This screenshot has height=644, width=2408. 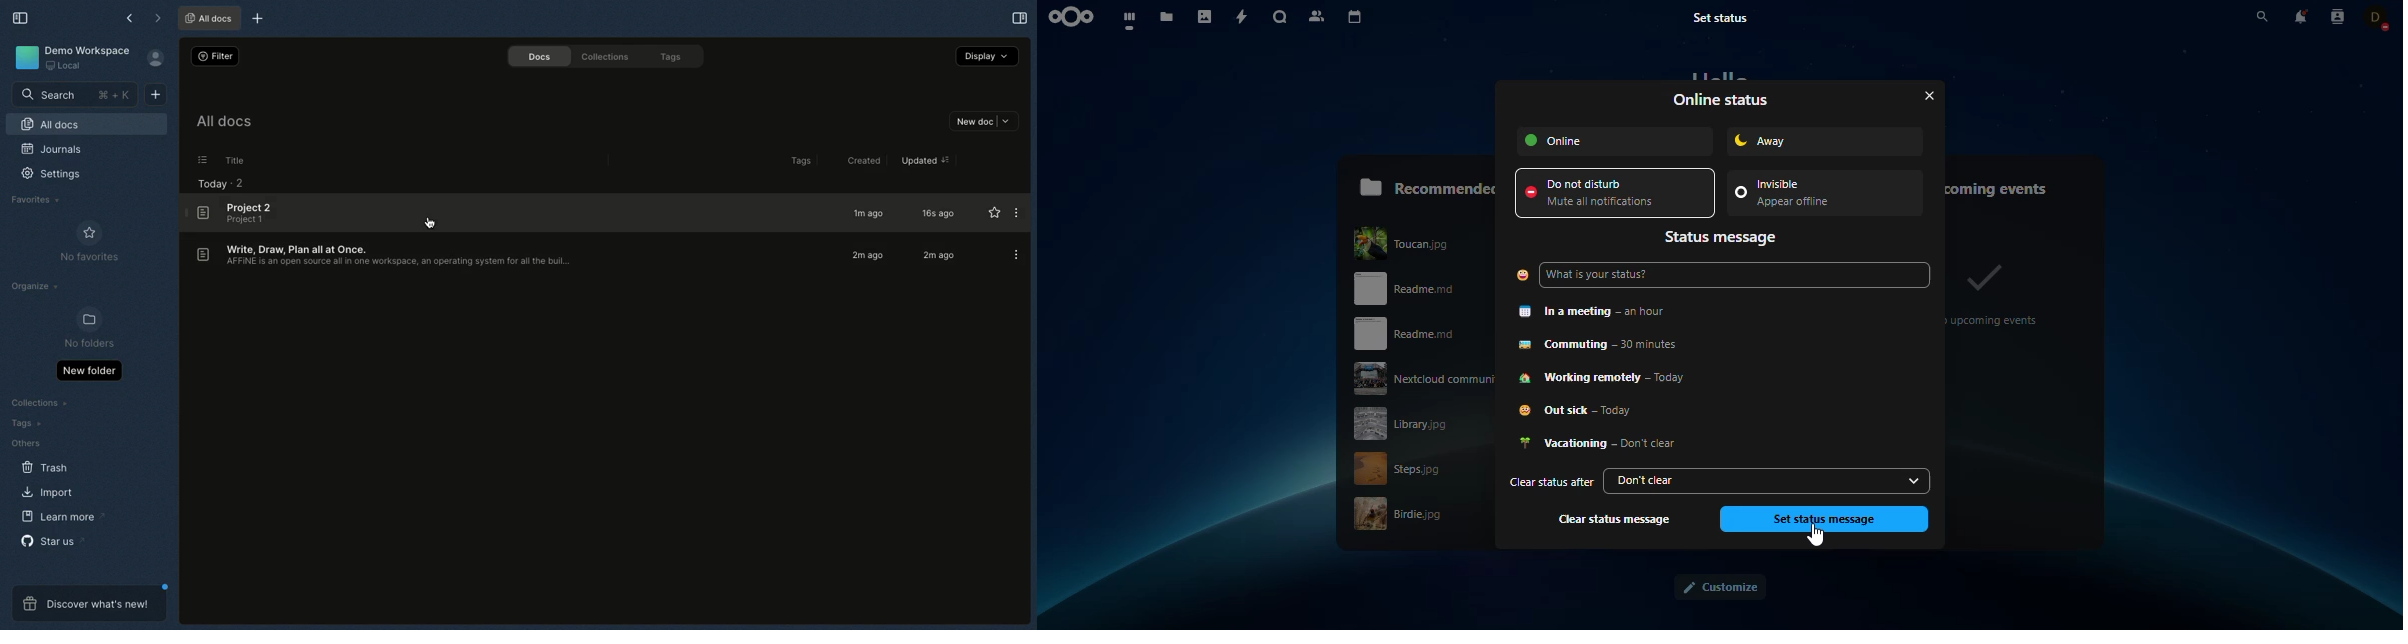 What do you see at coordinates (1587, 413) in the screenshot?
I see `out sick` at bounding box center [1587, 413].